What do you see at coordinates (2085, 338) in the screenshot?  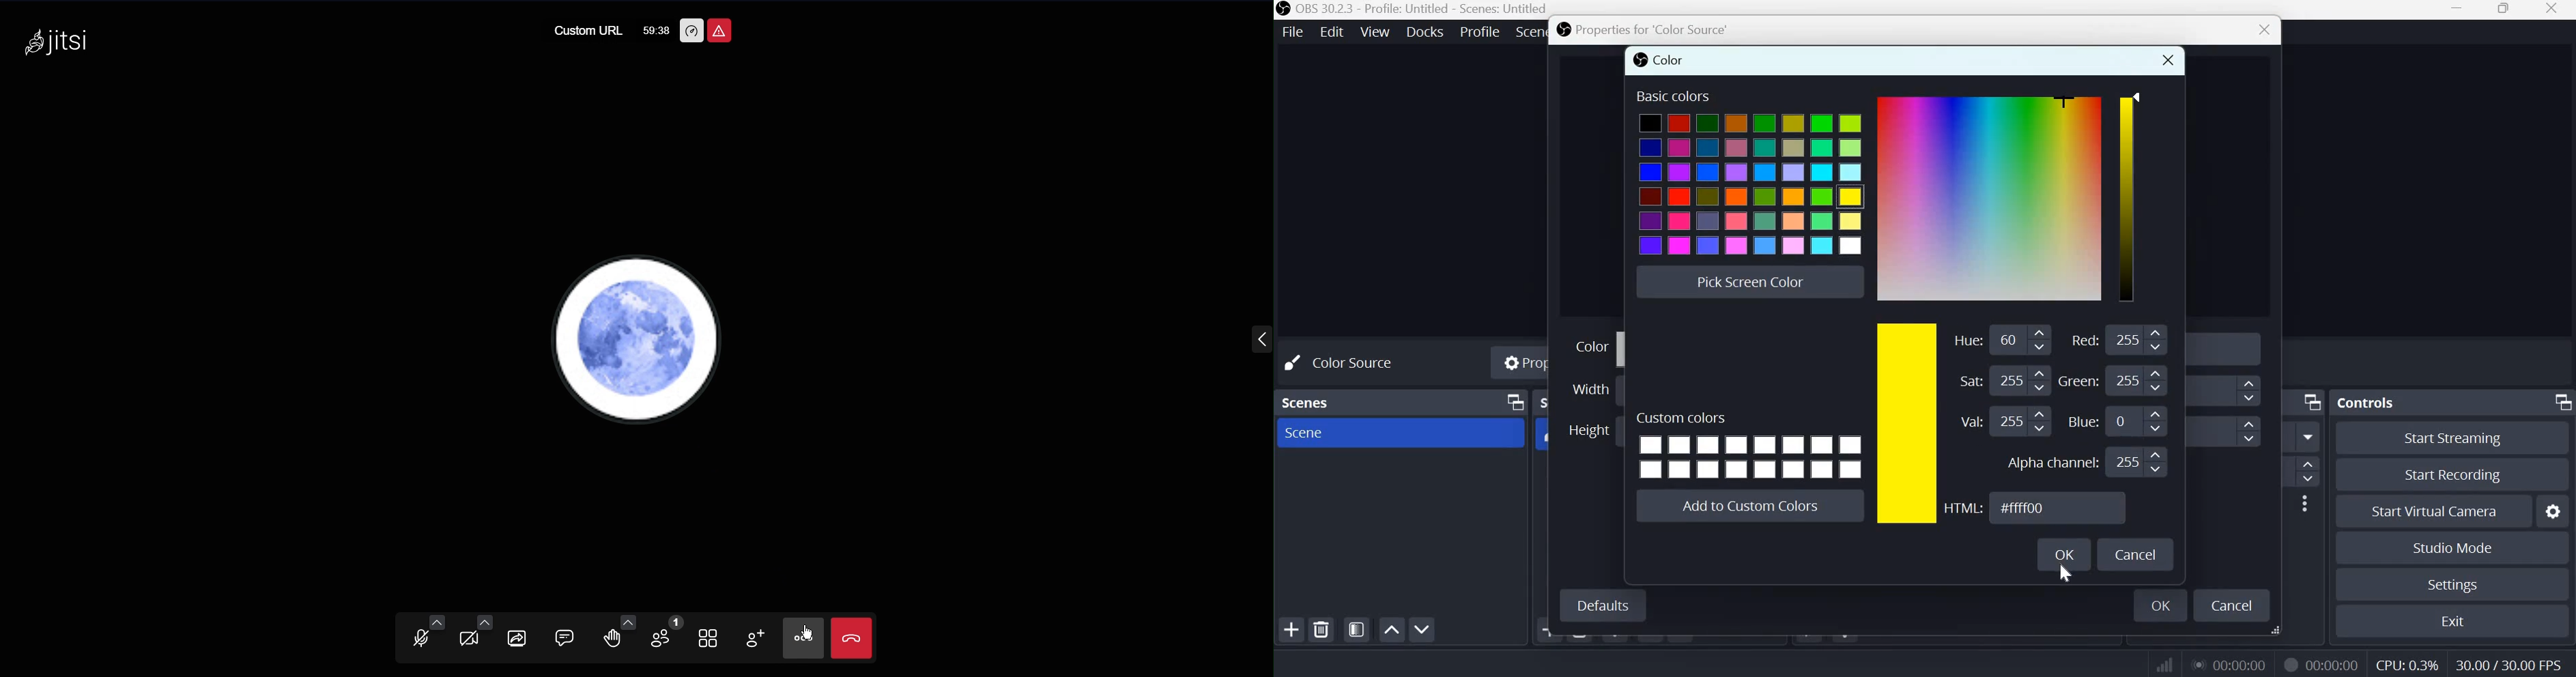 I see `Red` at bounding box center [2085, 338].